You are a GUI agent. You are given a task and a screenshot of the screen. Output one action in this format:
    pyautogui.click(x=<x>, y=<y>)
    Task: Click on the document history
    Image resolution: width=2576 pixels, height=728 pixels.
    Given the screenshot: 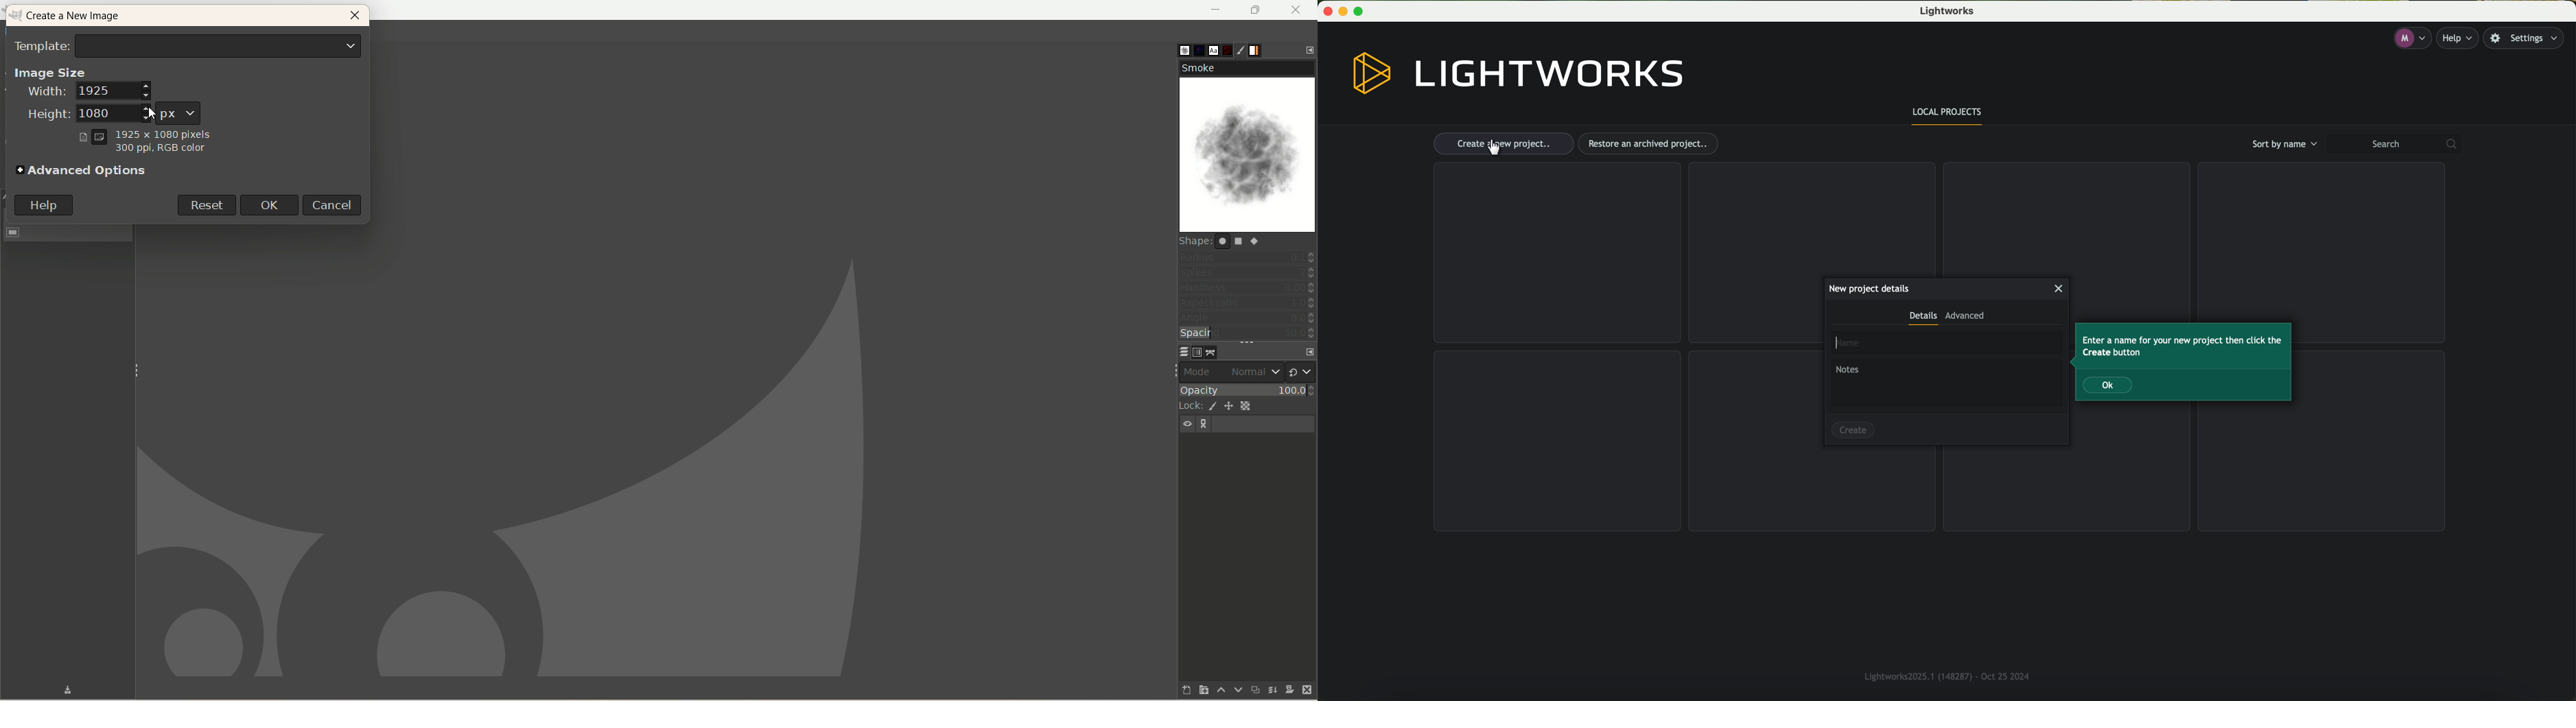 What is the action you would take?
    pyautogui.click(x=1229, y=47)
    